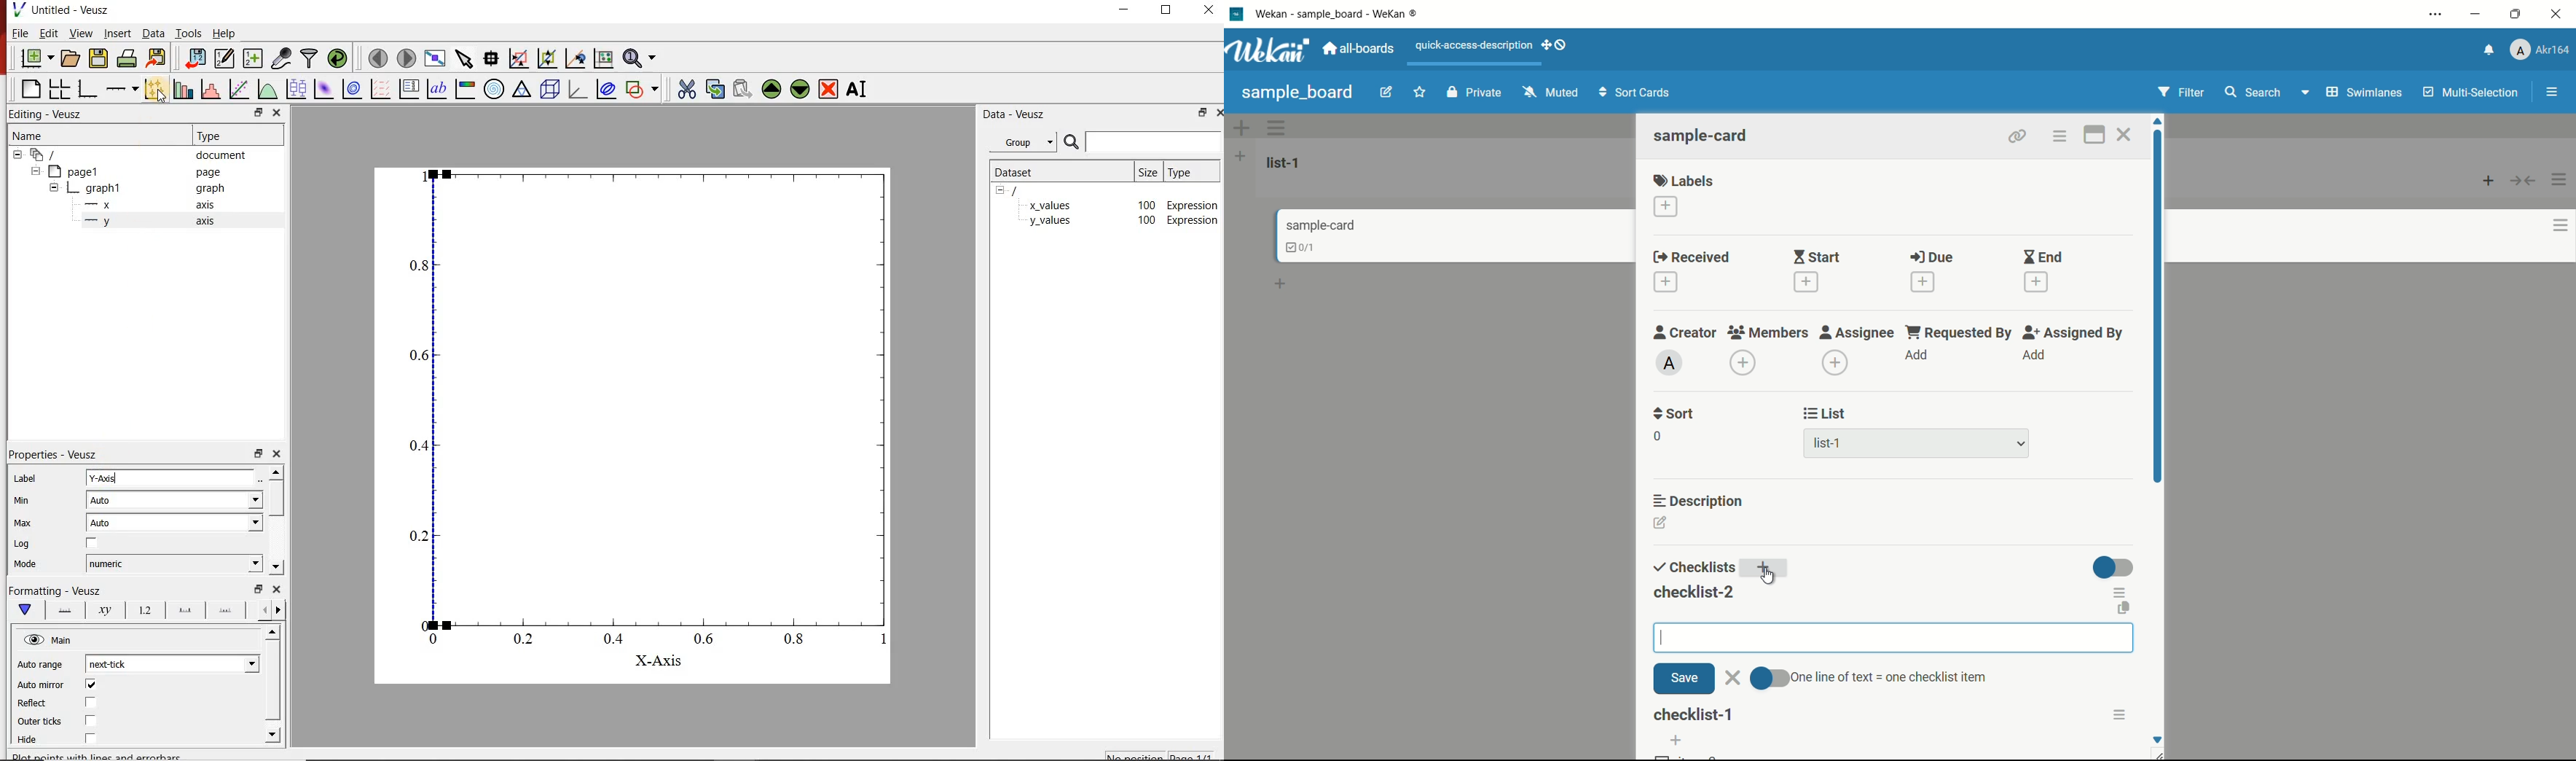 The height and width of the screenshot is (784, 2576). What do you see at coordinates (1903, 638) in the screenshot?
I see `item name input bar` at bounding box center [1903, 638].